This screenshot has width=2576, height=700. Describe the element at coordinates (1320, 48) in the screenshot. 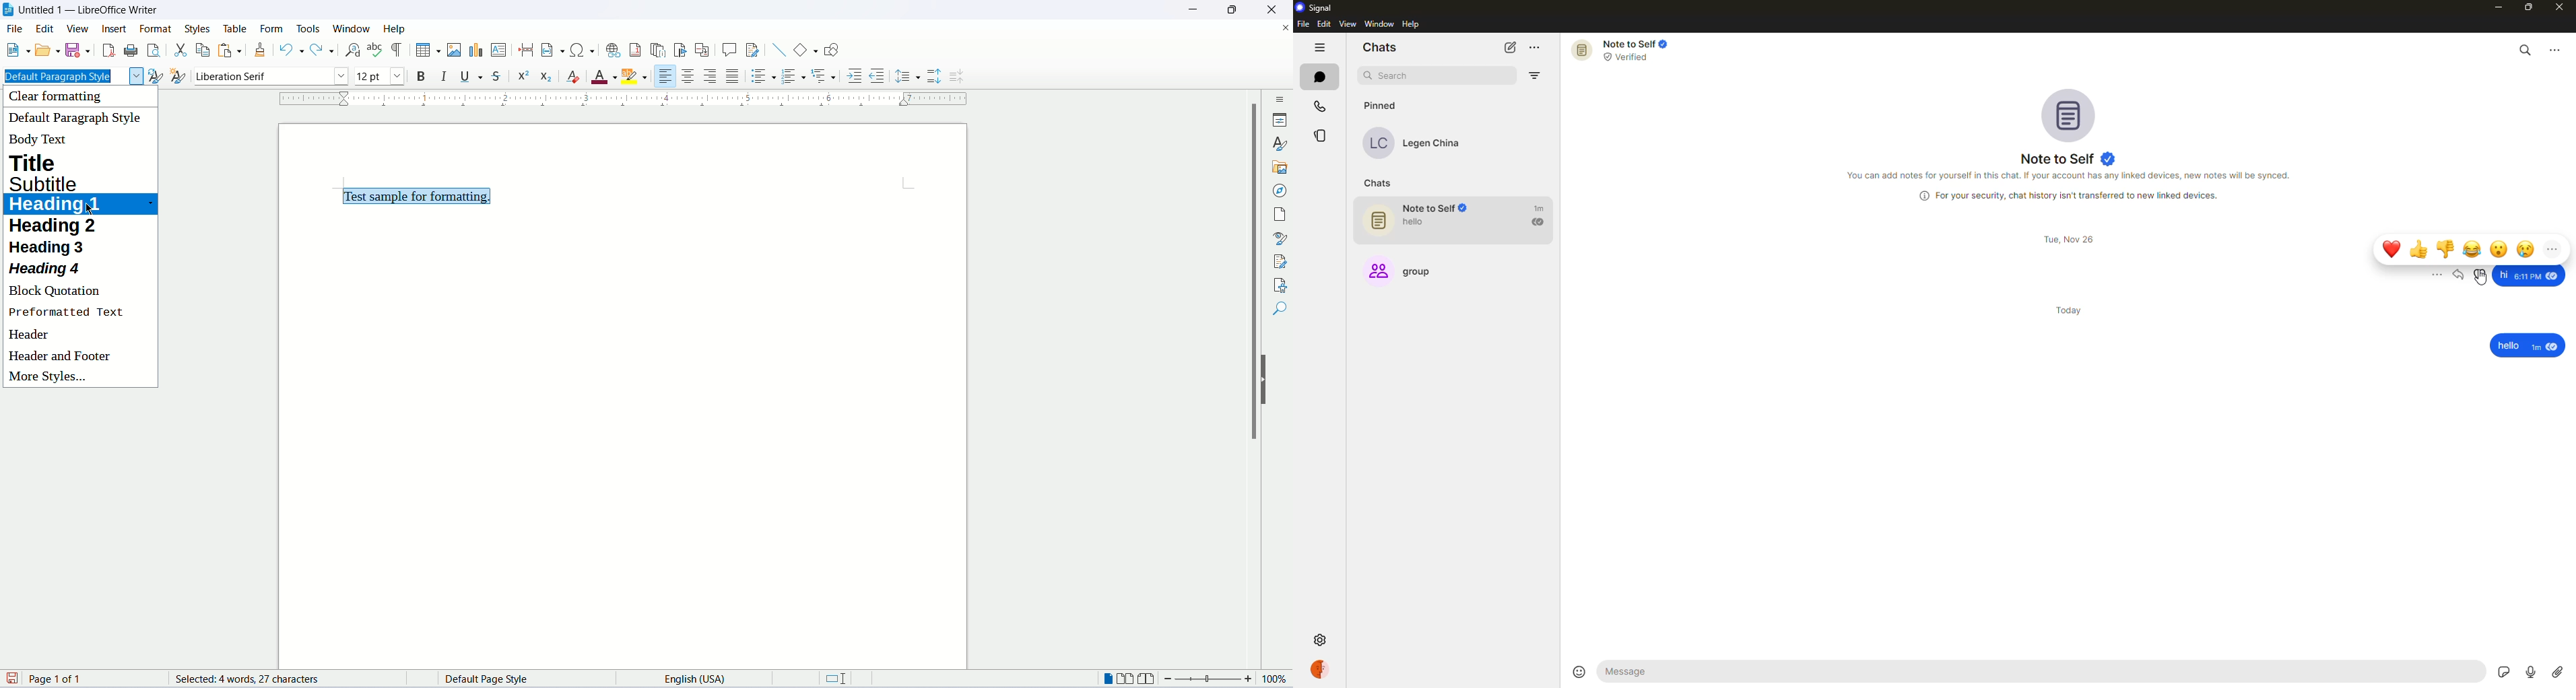

I see `hide tabs` at that location.